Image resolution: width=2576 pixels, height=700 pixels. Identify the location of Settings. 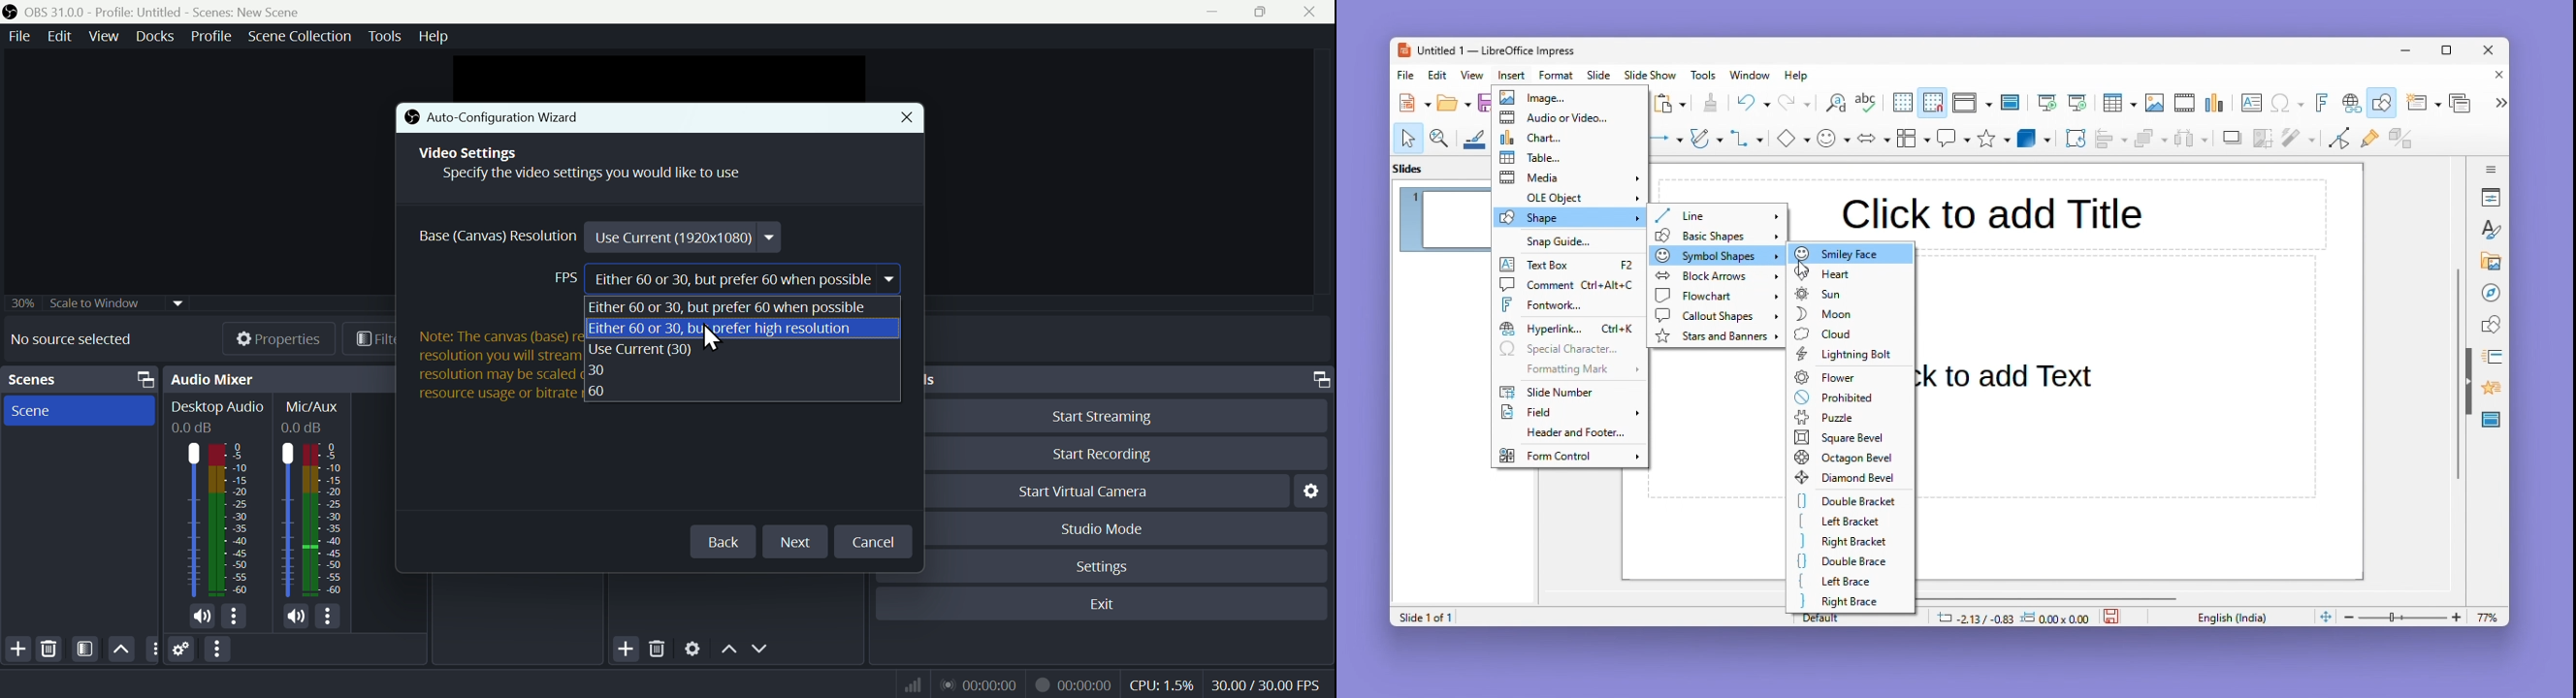
(693, 647).